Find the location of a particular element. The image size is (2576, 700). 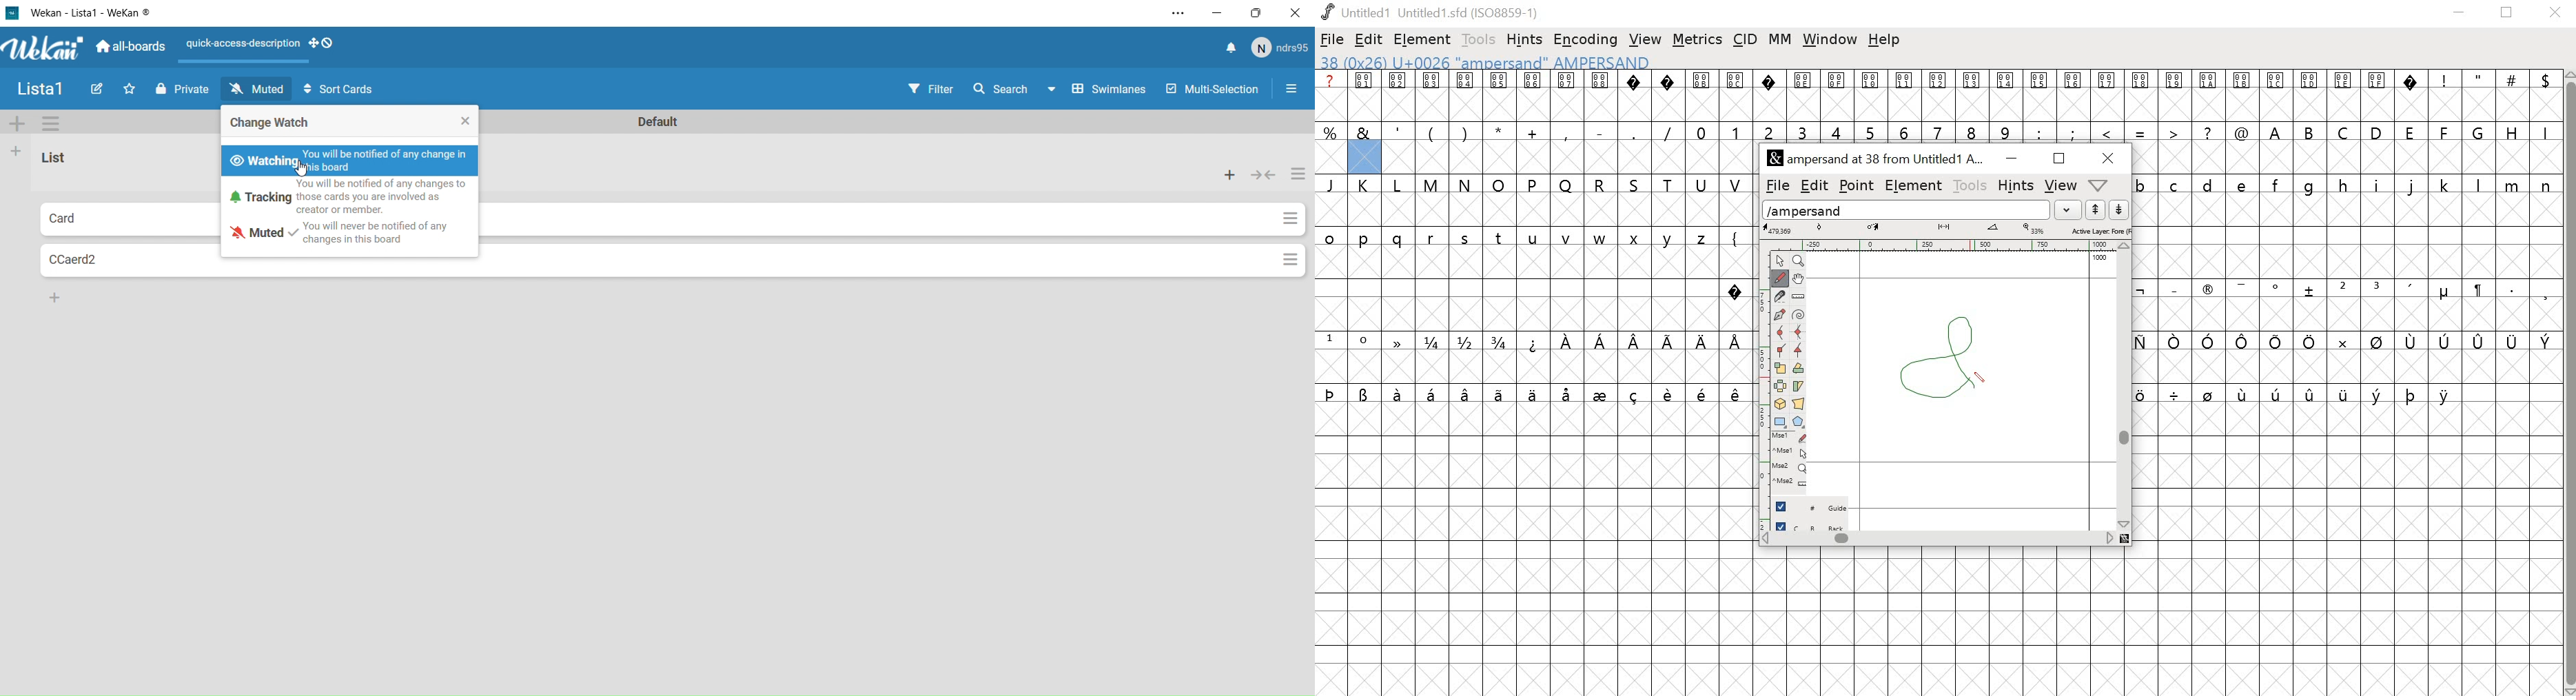

view is located at coordinates (2062, 185).